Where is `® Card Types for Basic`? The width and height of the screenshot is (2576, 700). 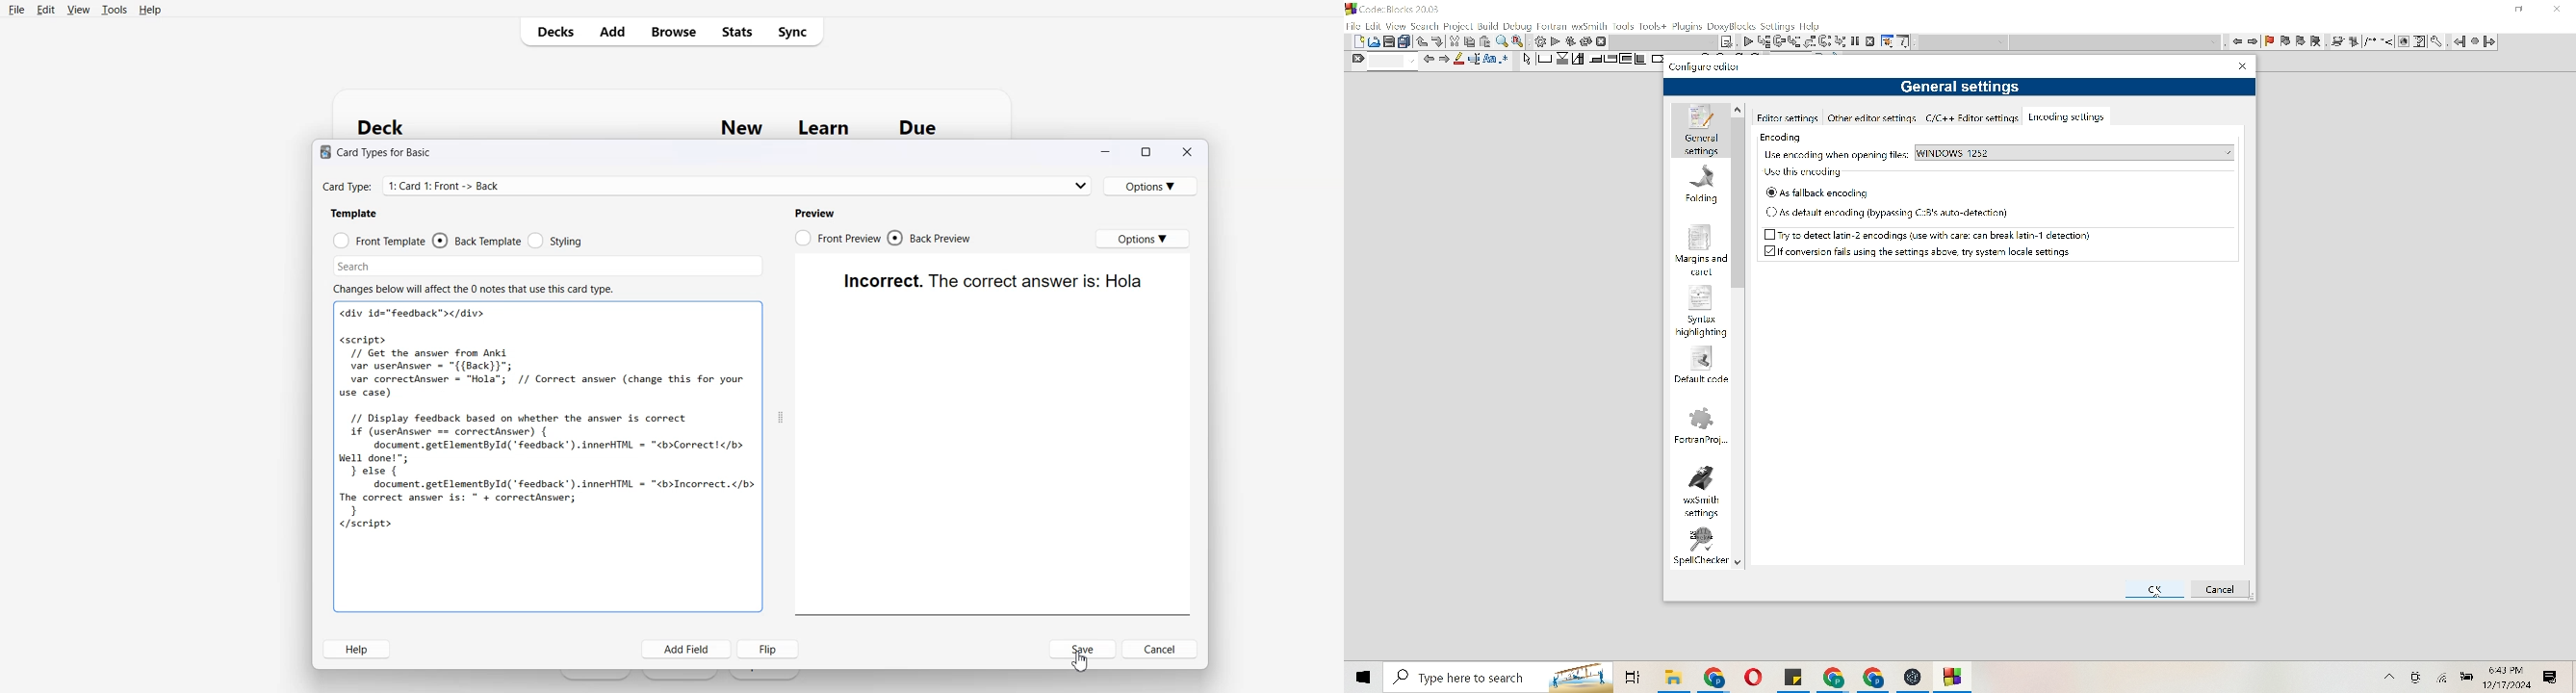 ® Card Types for Basic is located at coordinates (379, 155).